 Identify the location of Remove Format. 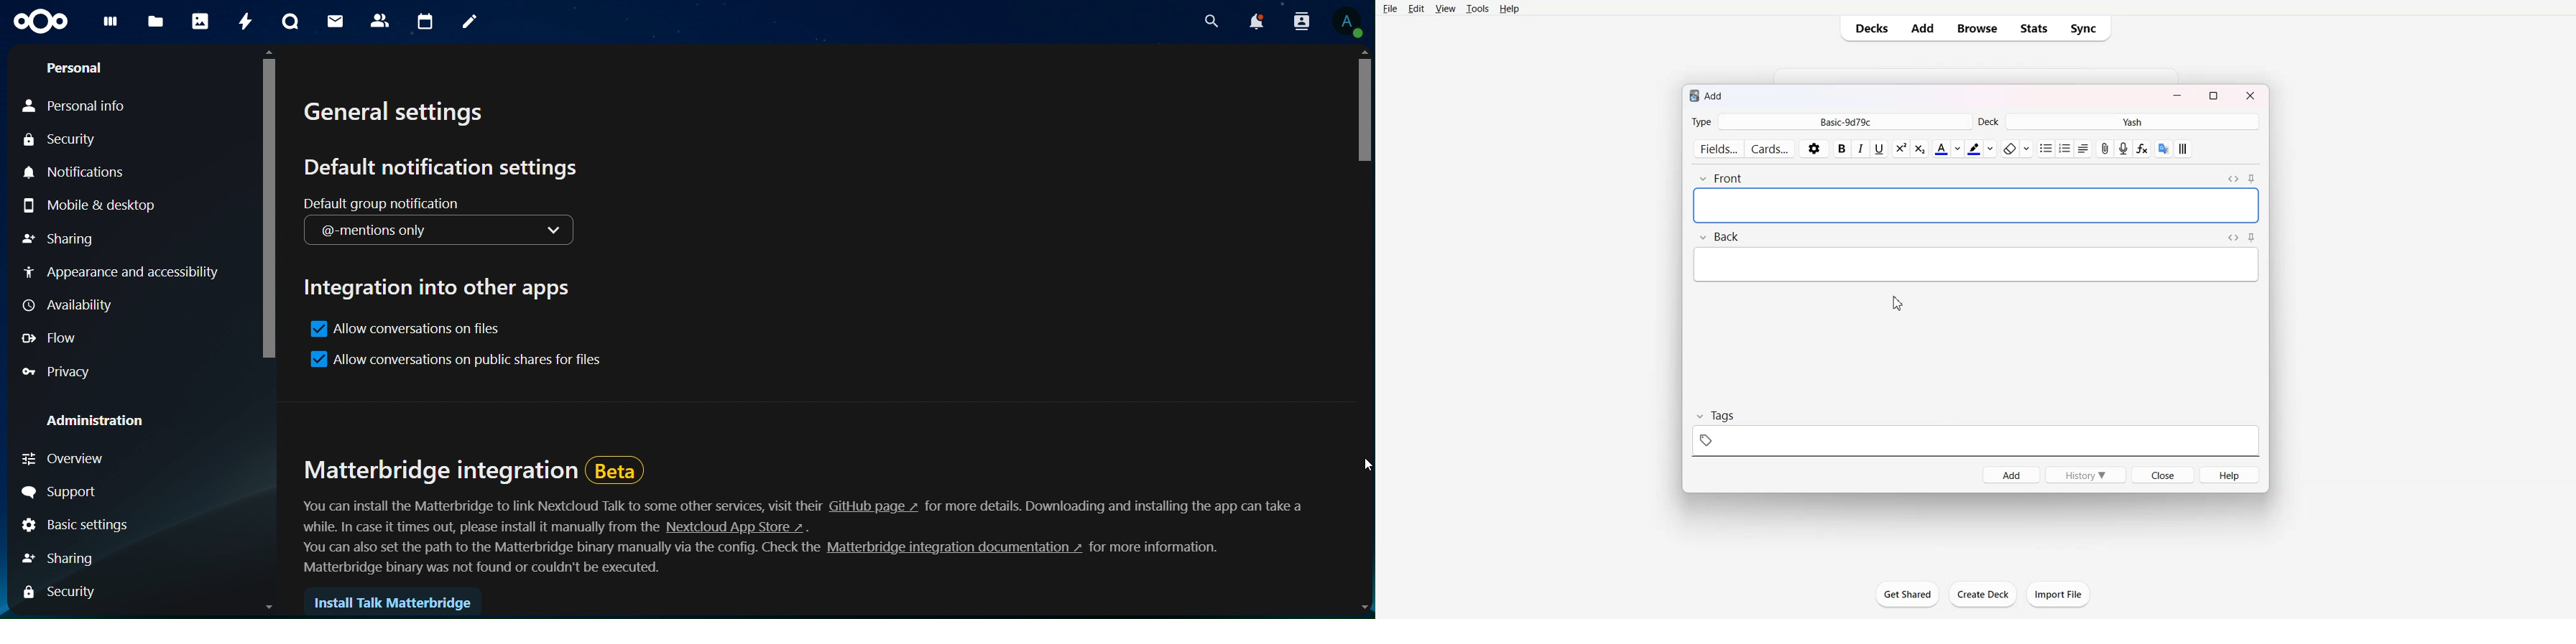
(2016, 148).